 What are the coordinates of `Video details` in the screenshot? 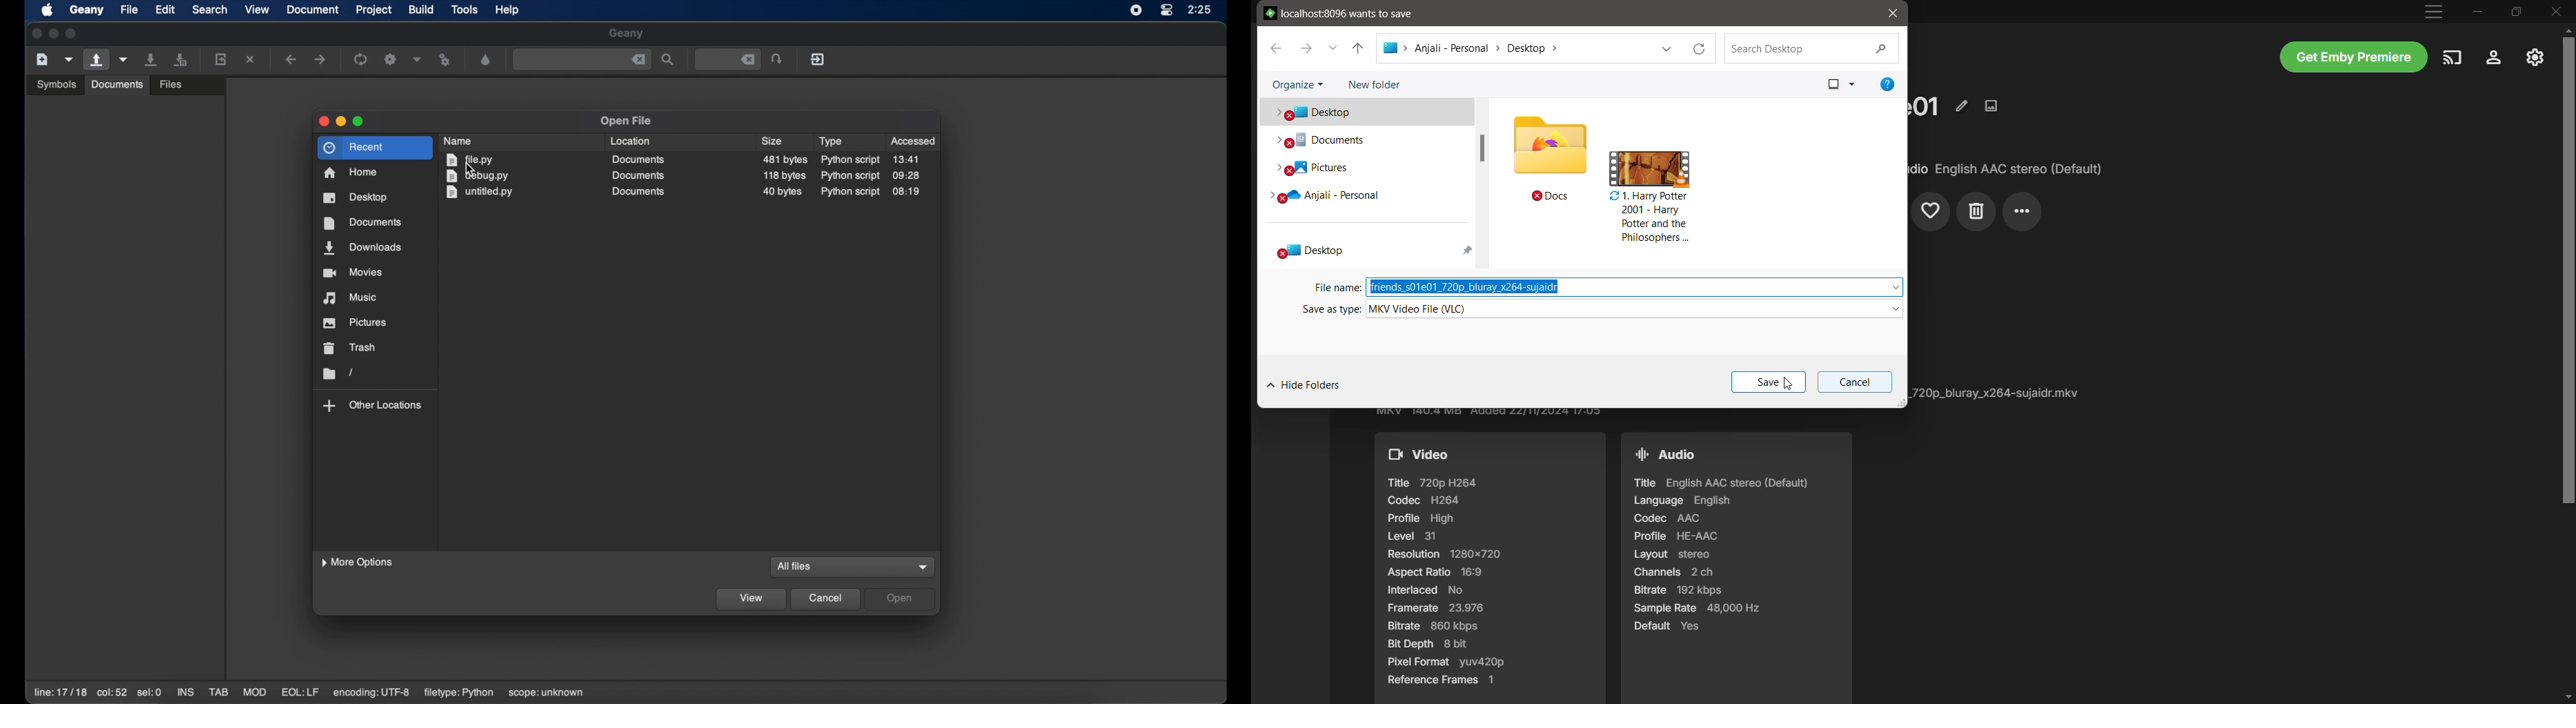 It's located at (1491, 568).